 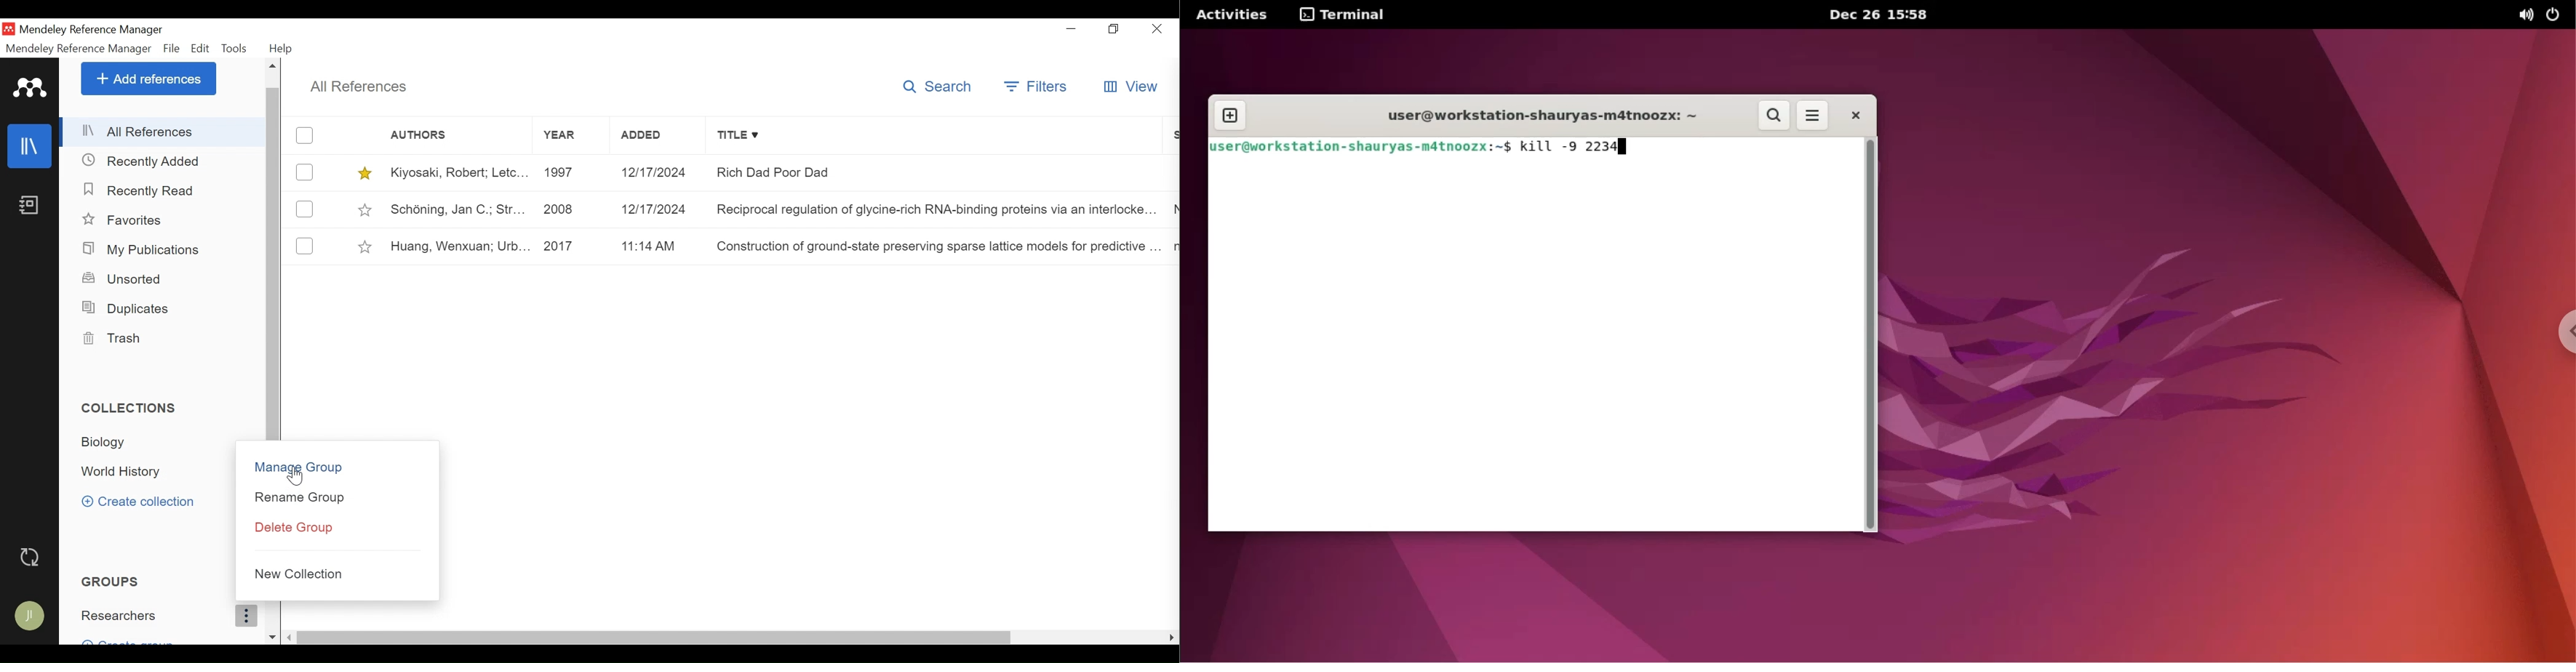 I want to click on Scroll Left, so click(x=1172, y=638).